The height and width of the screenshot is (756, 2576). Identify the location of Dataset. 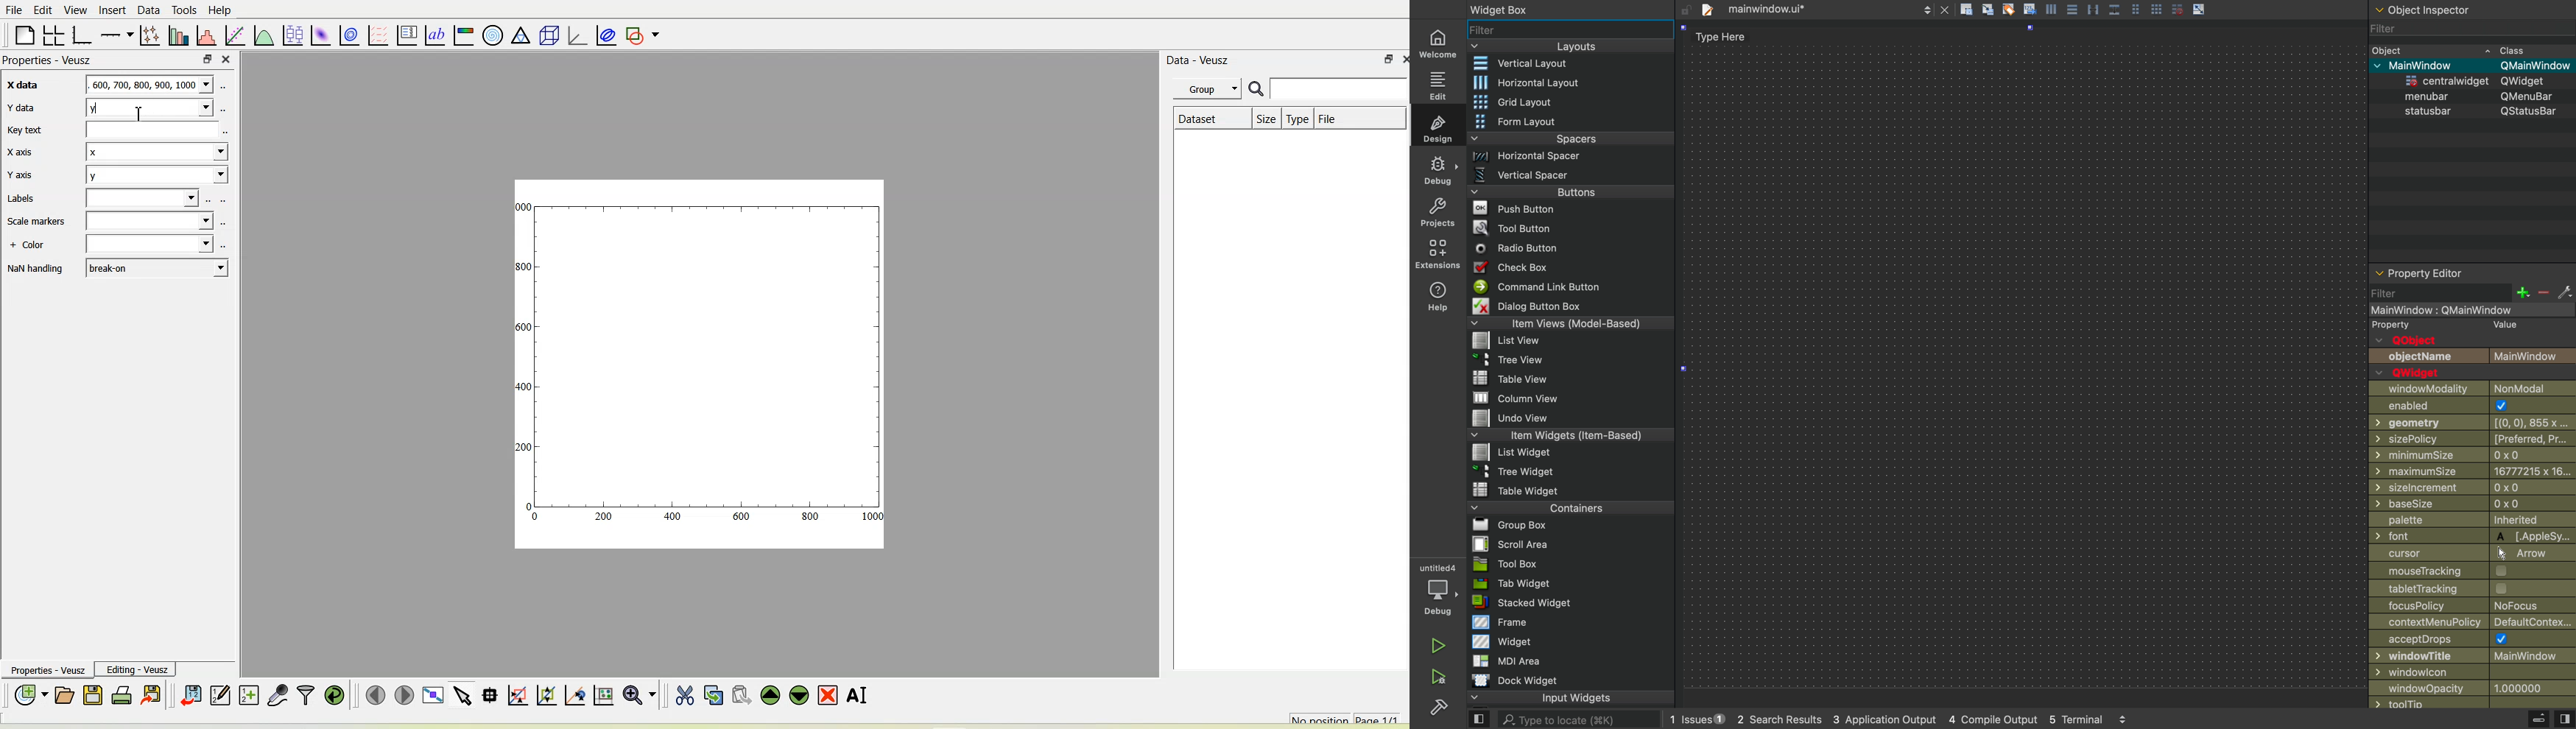
(1212, 117).